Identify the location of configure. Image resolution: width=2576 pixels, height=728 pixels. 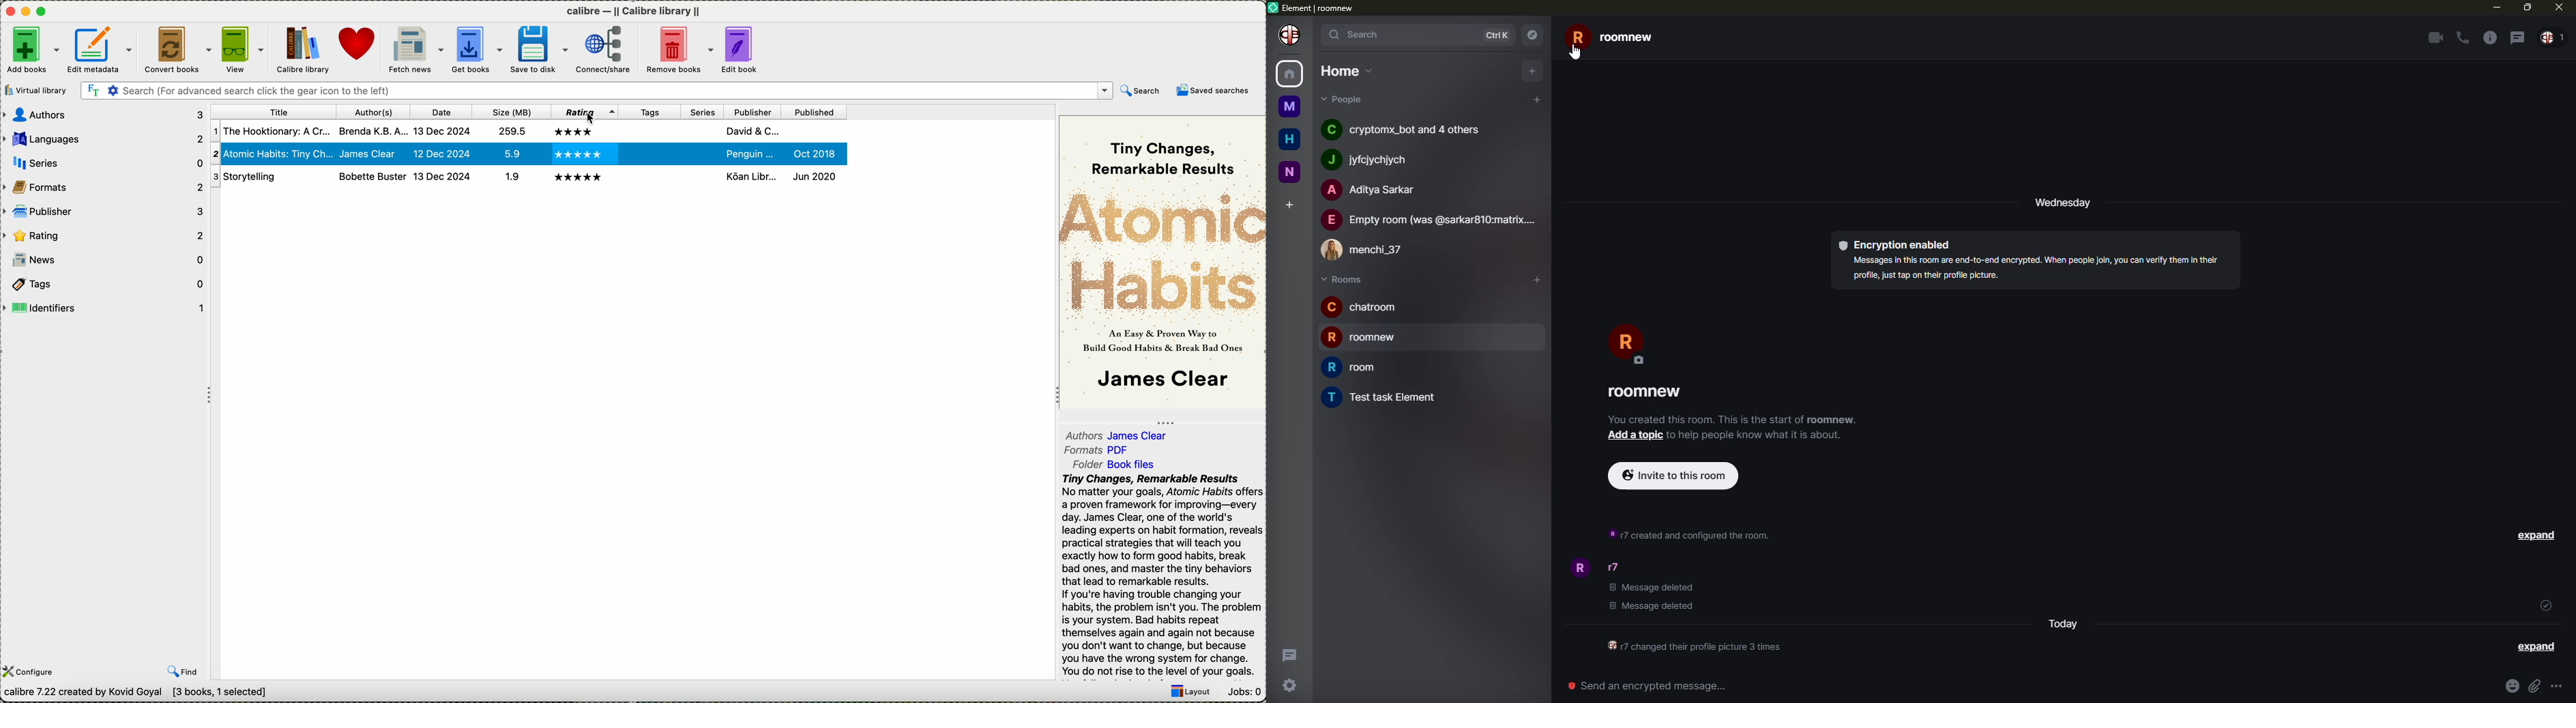
(32, 671).